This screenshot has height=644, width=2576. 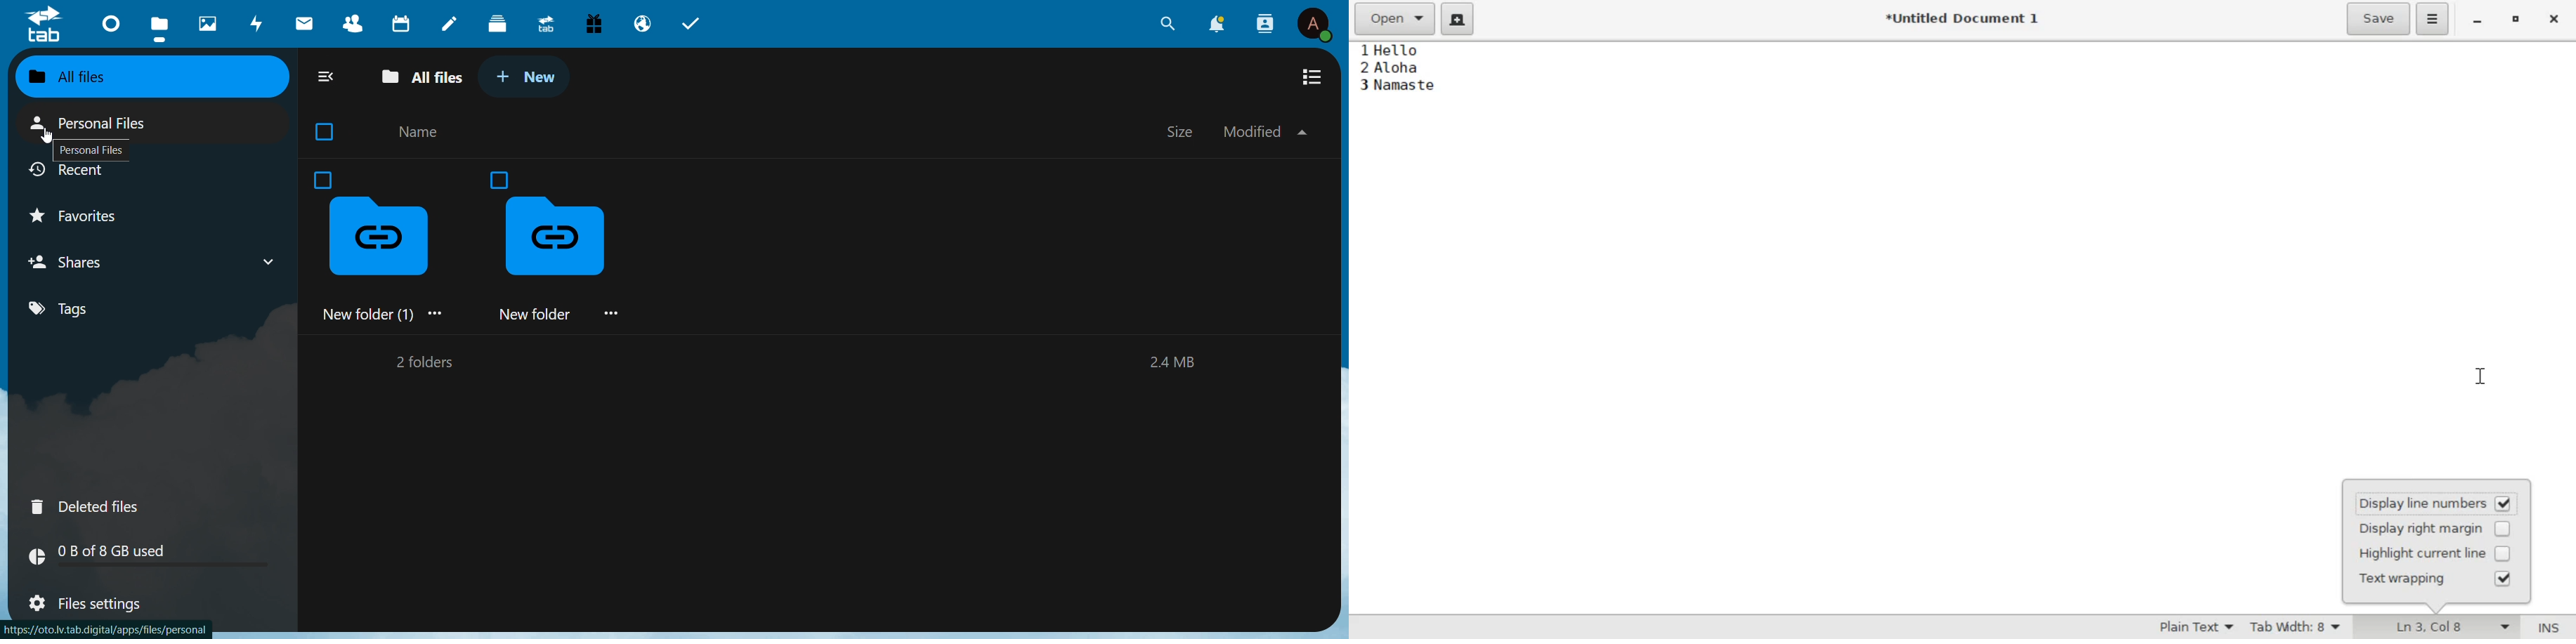 I want to click on file setting, so click(x=88, y=605).